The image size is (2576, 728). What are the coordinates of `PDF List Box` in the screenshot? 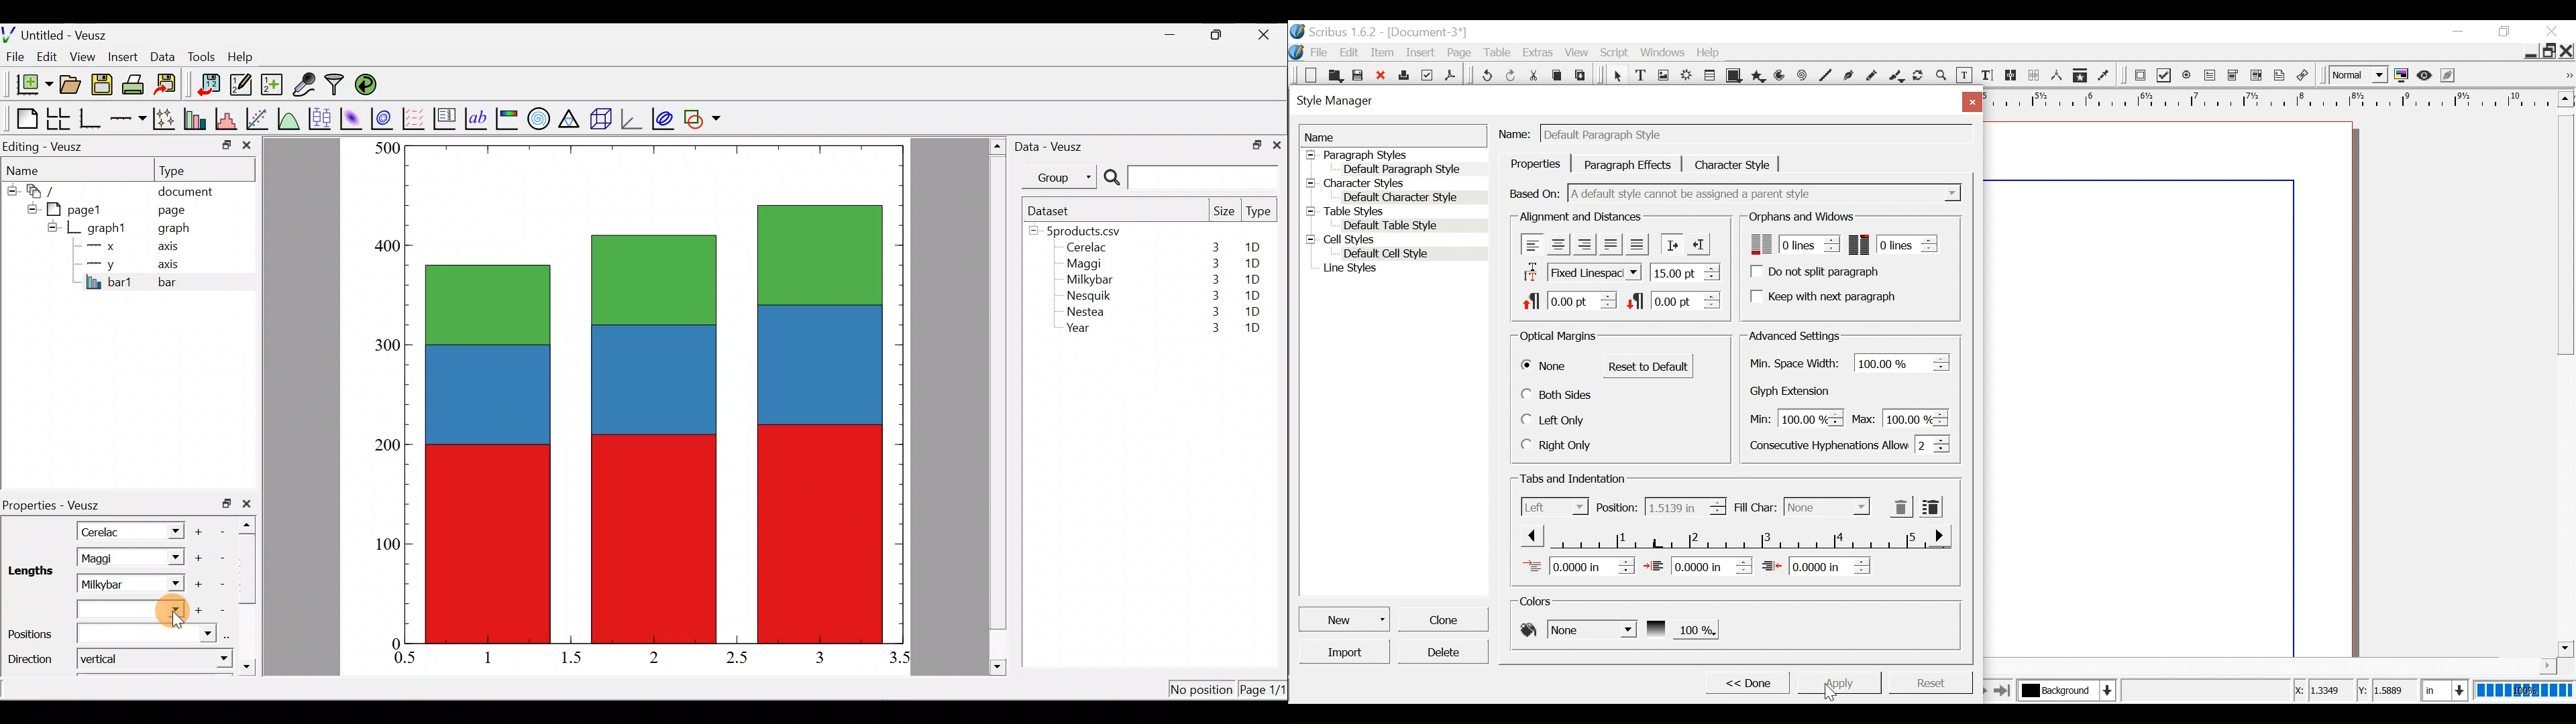 It's located at (2257, 75).